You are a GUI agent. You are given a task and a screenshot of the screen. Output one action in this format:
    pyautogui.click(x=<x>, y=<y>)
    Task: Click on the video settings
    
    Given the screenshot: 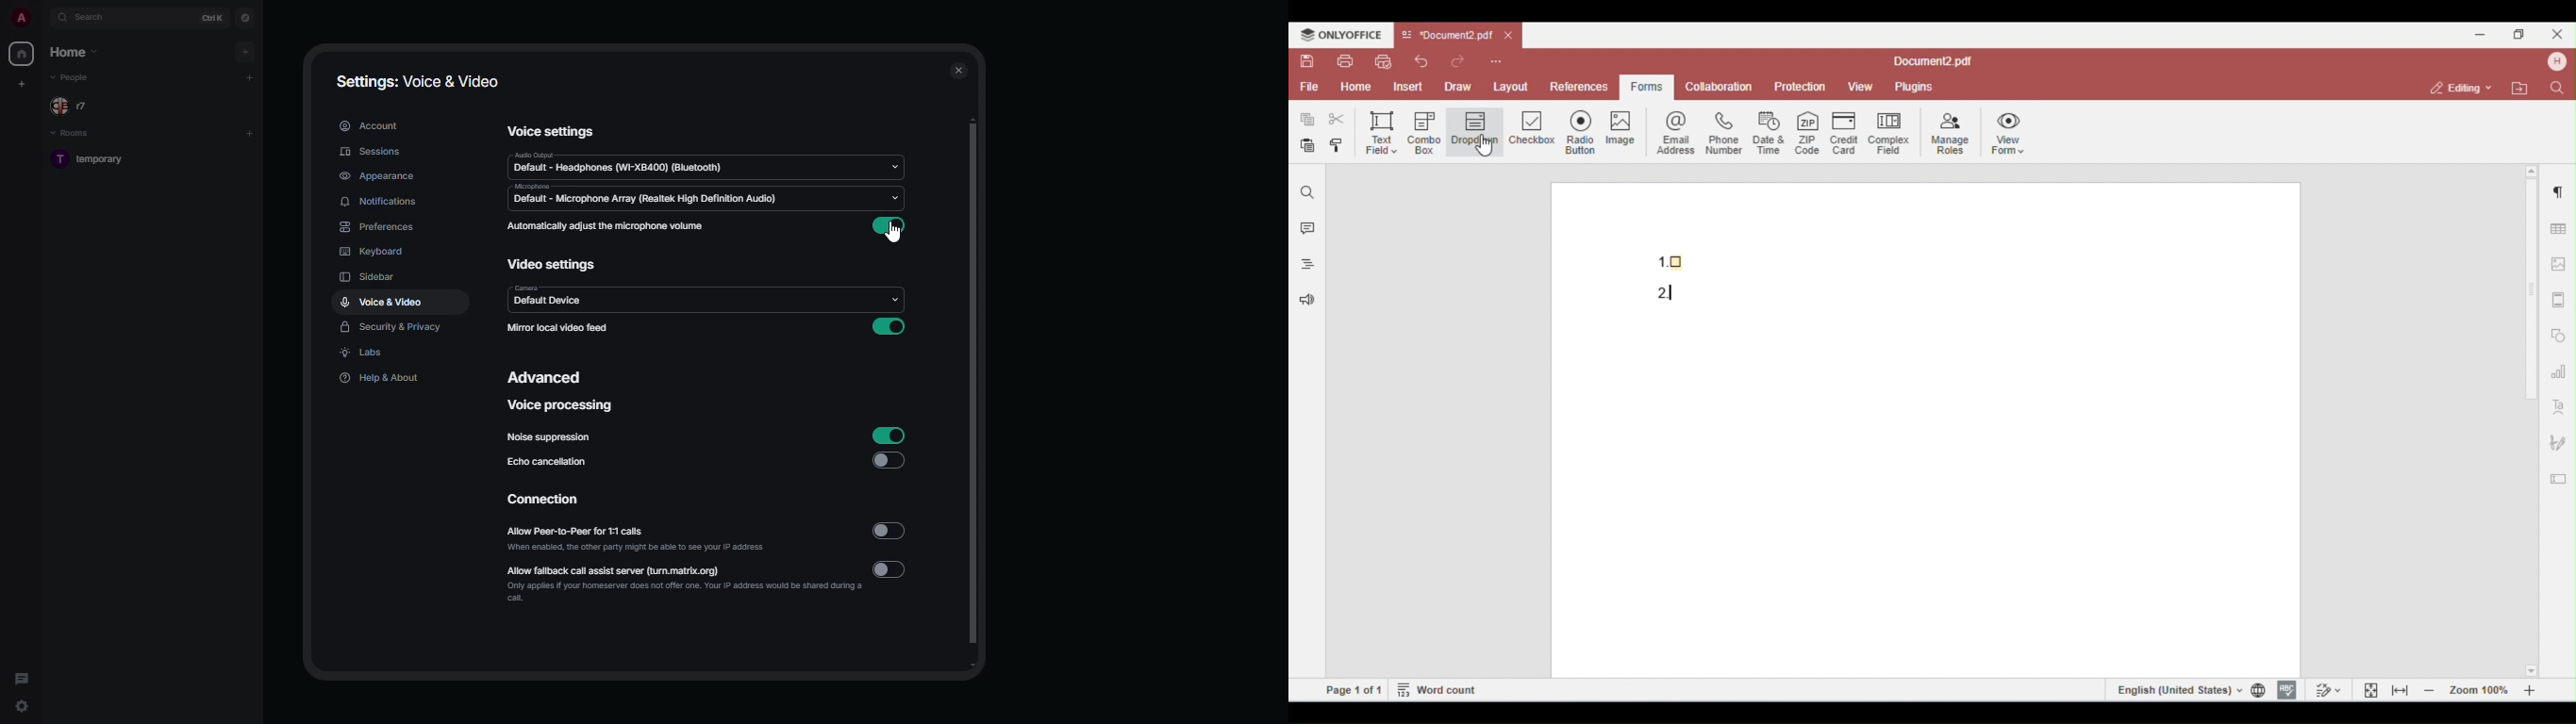 What is the action you would take?
    pyautogui.click(x=552, y=266)
    